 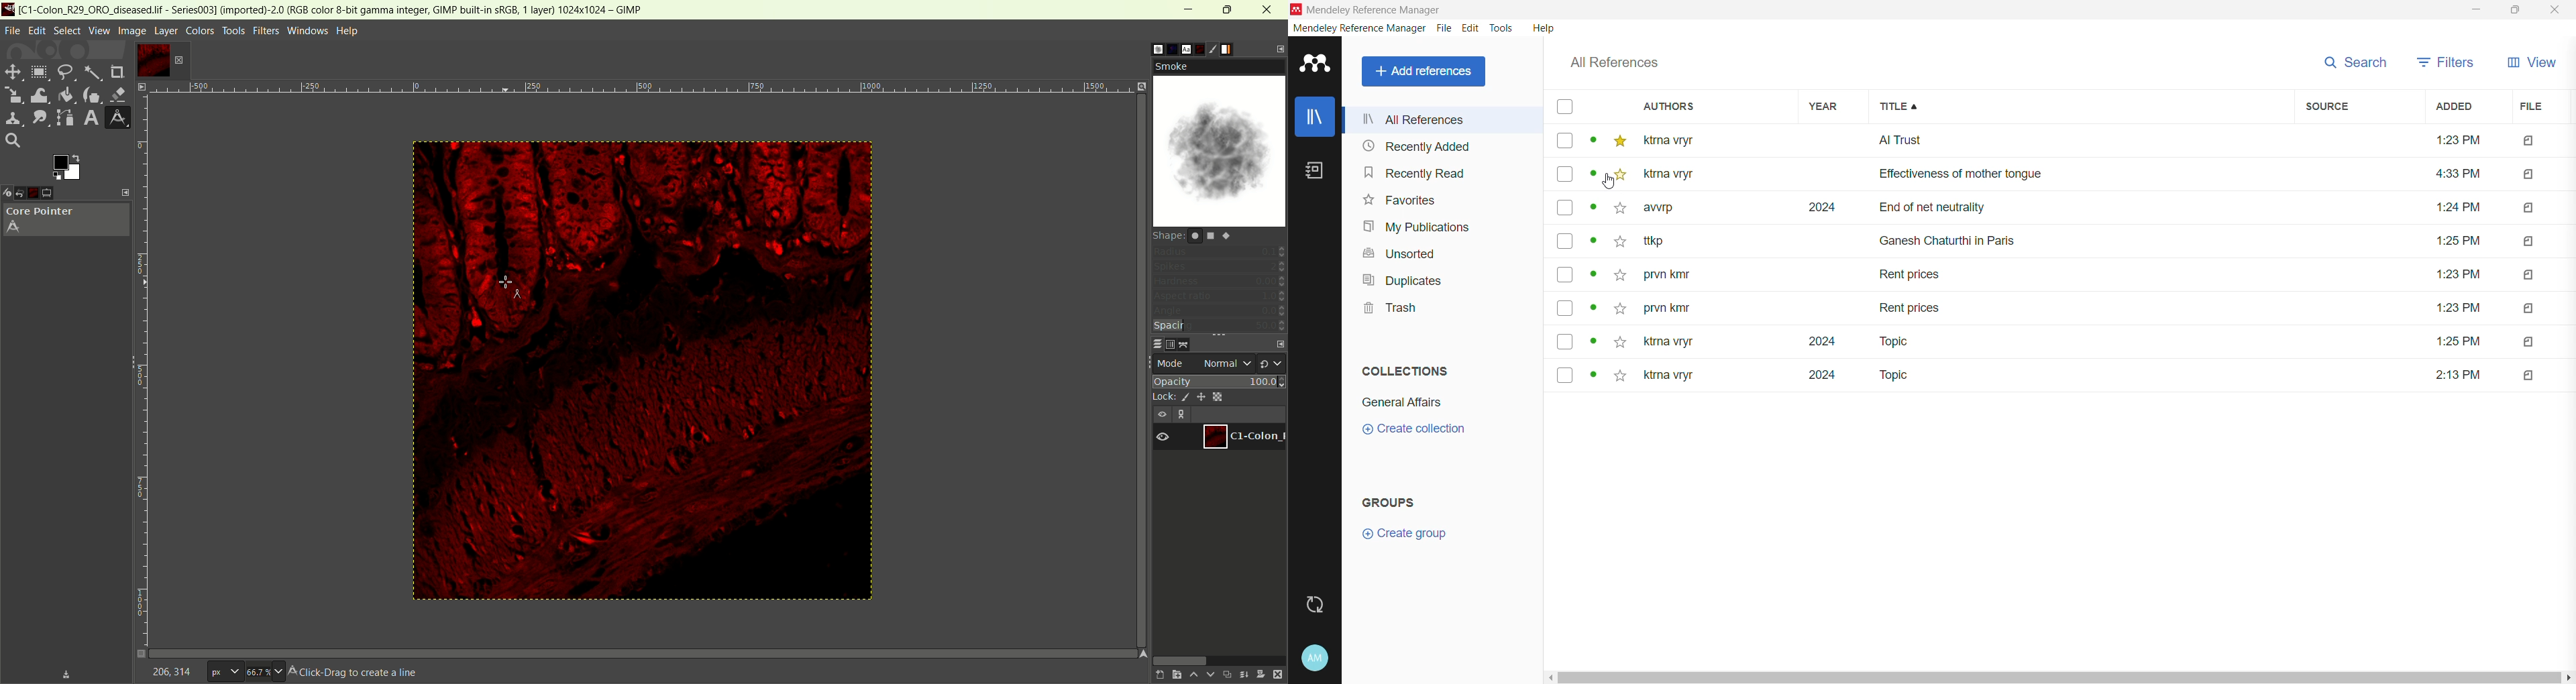 What do you see at coordinates (1667, 310) in the screenshot?
I see `prvn kity` at bounding box center [1667, 310].